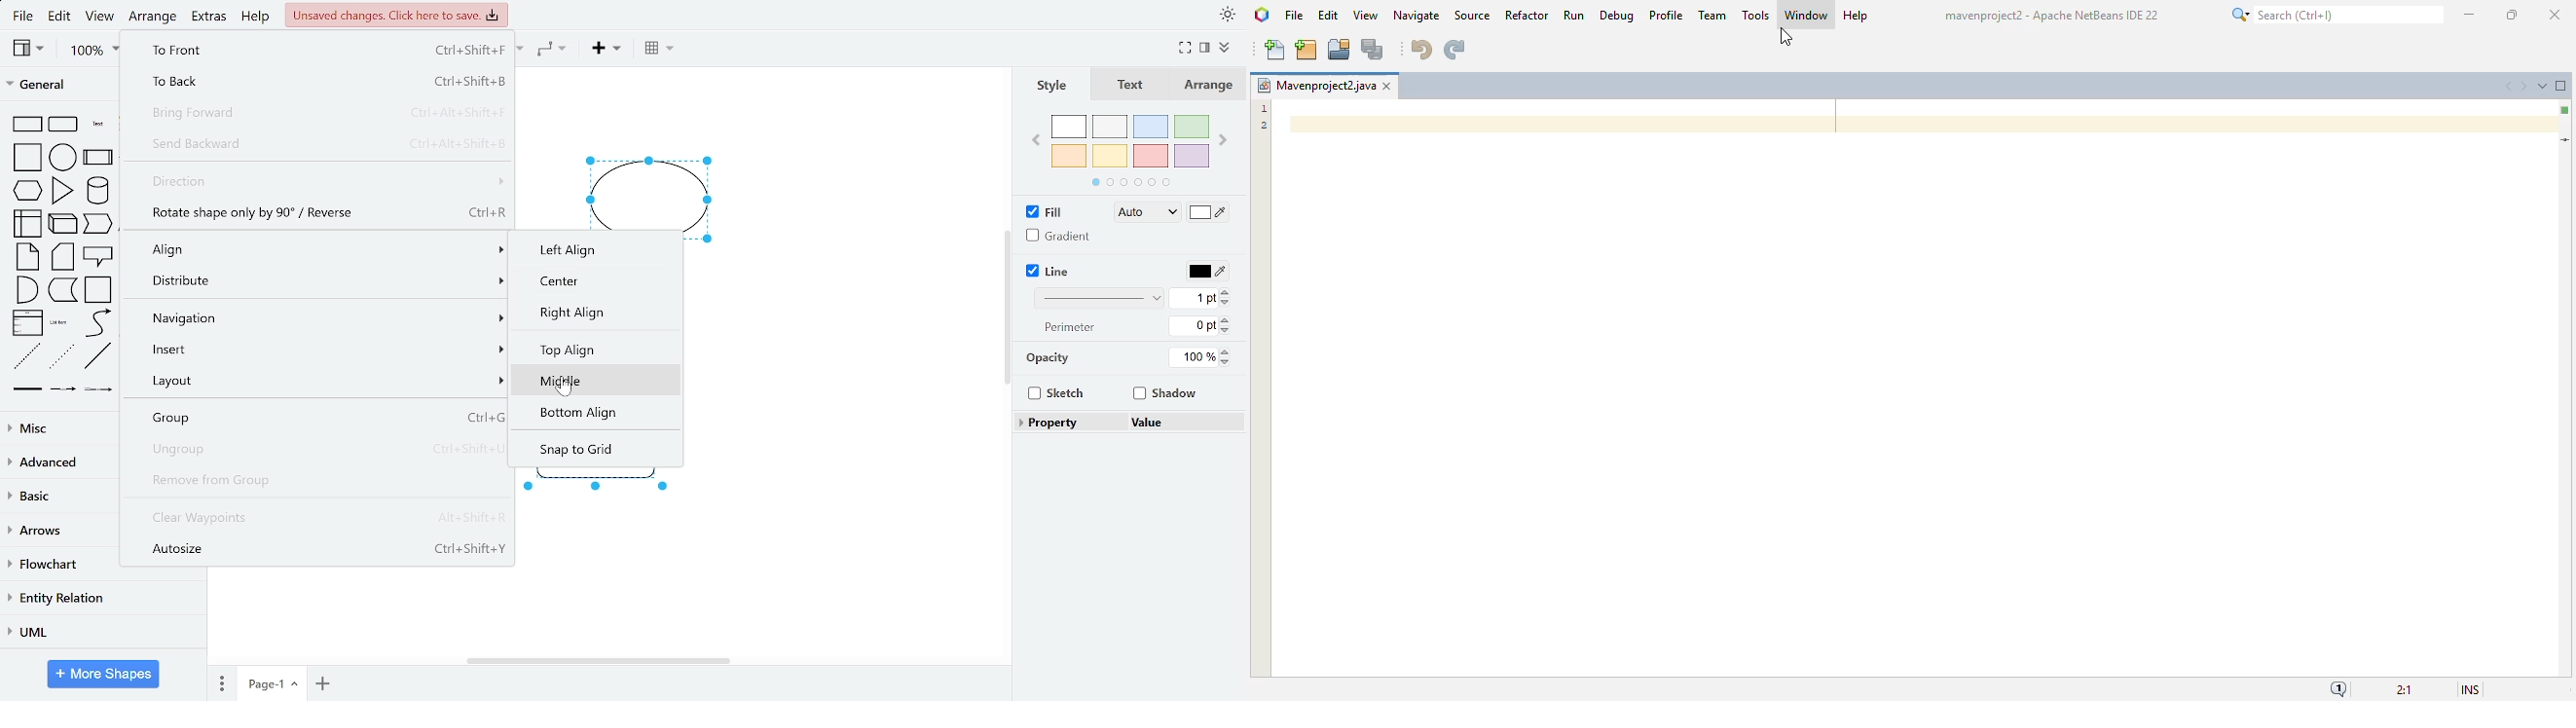 The height and width of the screenshot is (728, 2576). What do you see at coordinates (322, 683) in the screenshot?
I see `insert page` at bounding box center [322, 683].